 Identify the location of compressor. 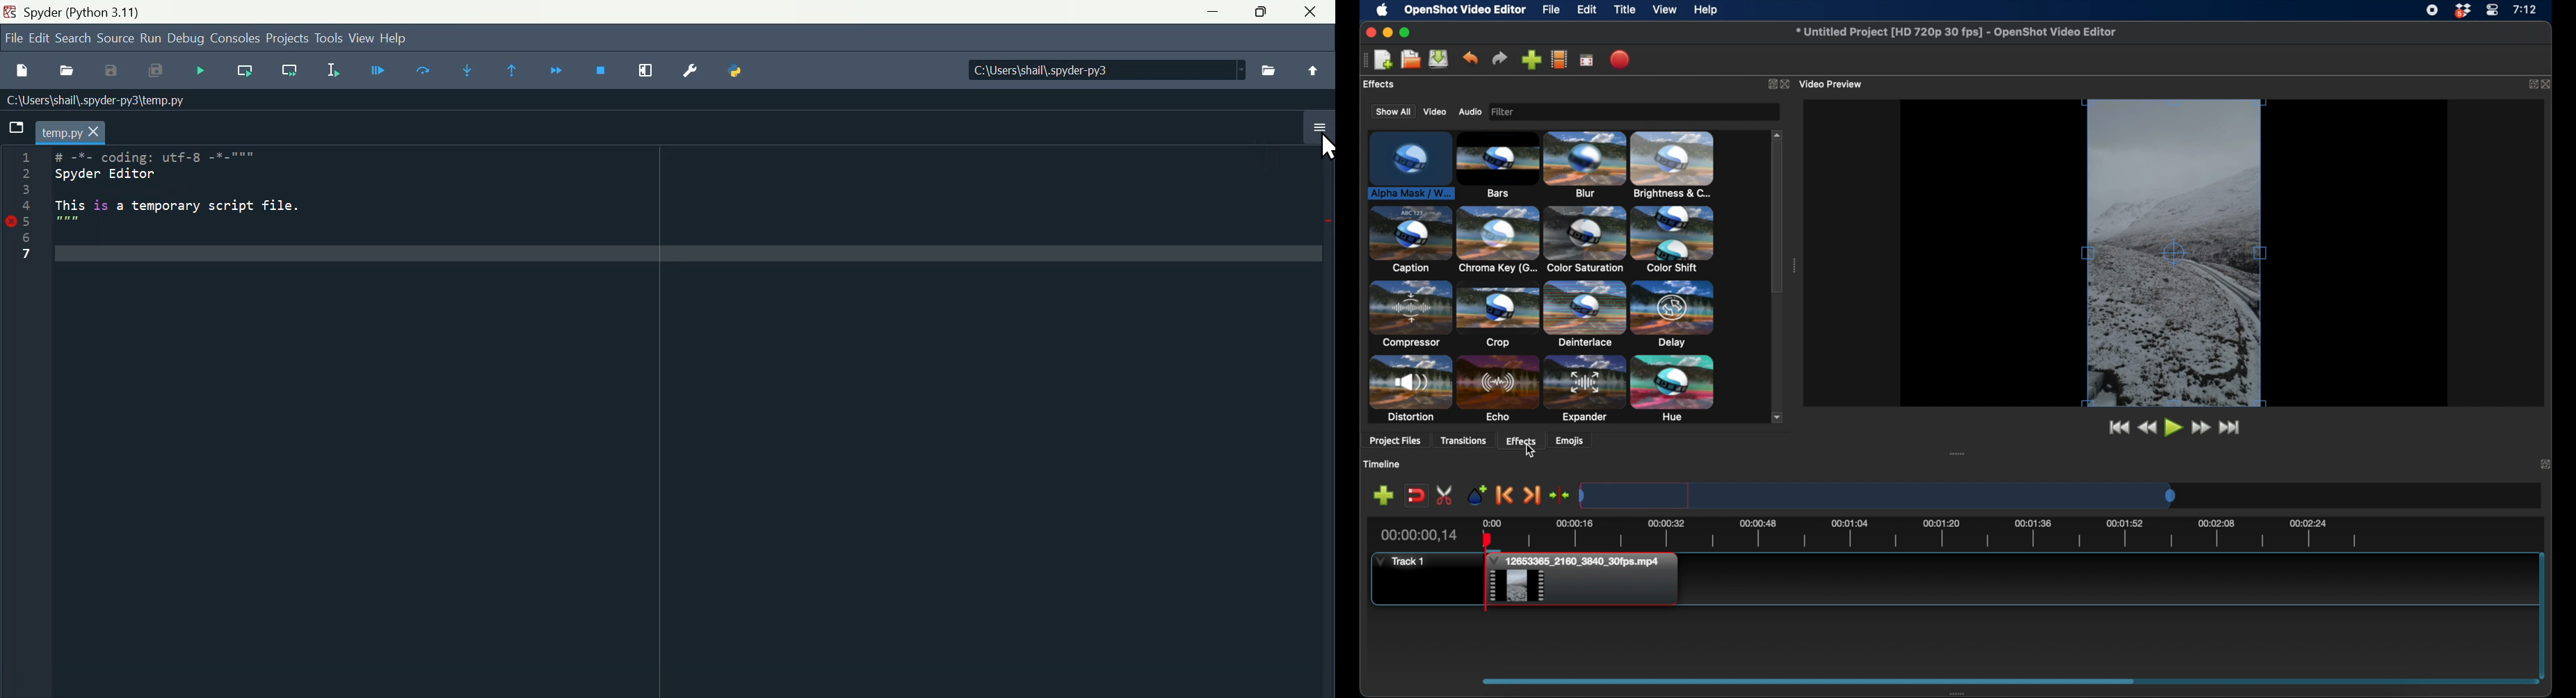
(1409, 313).